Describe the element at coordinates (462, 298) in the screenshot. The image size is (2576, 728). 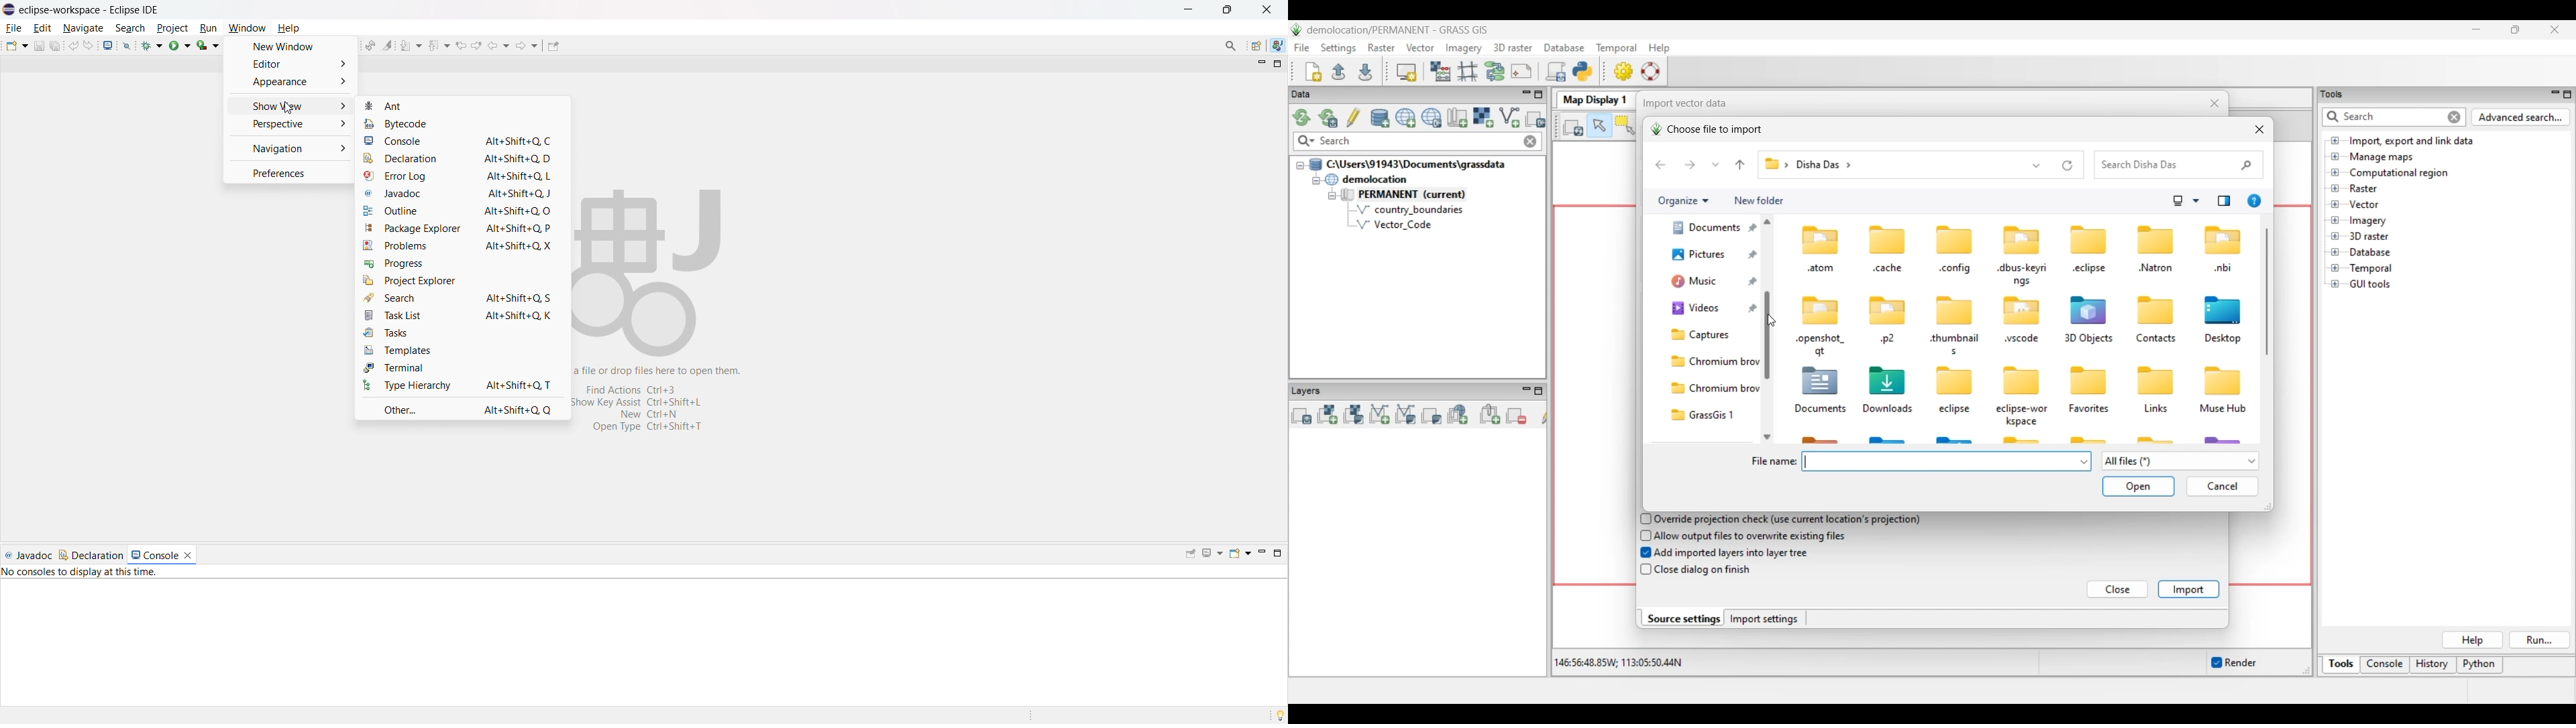
I see `search` at that location.